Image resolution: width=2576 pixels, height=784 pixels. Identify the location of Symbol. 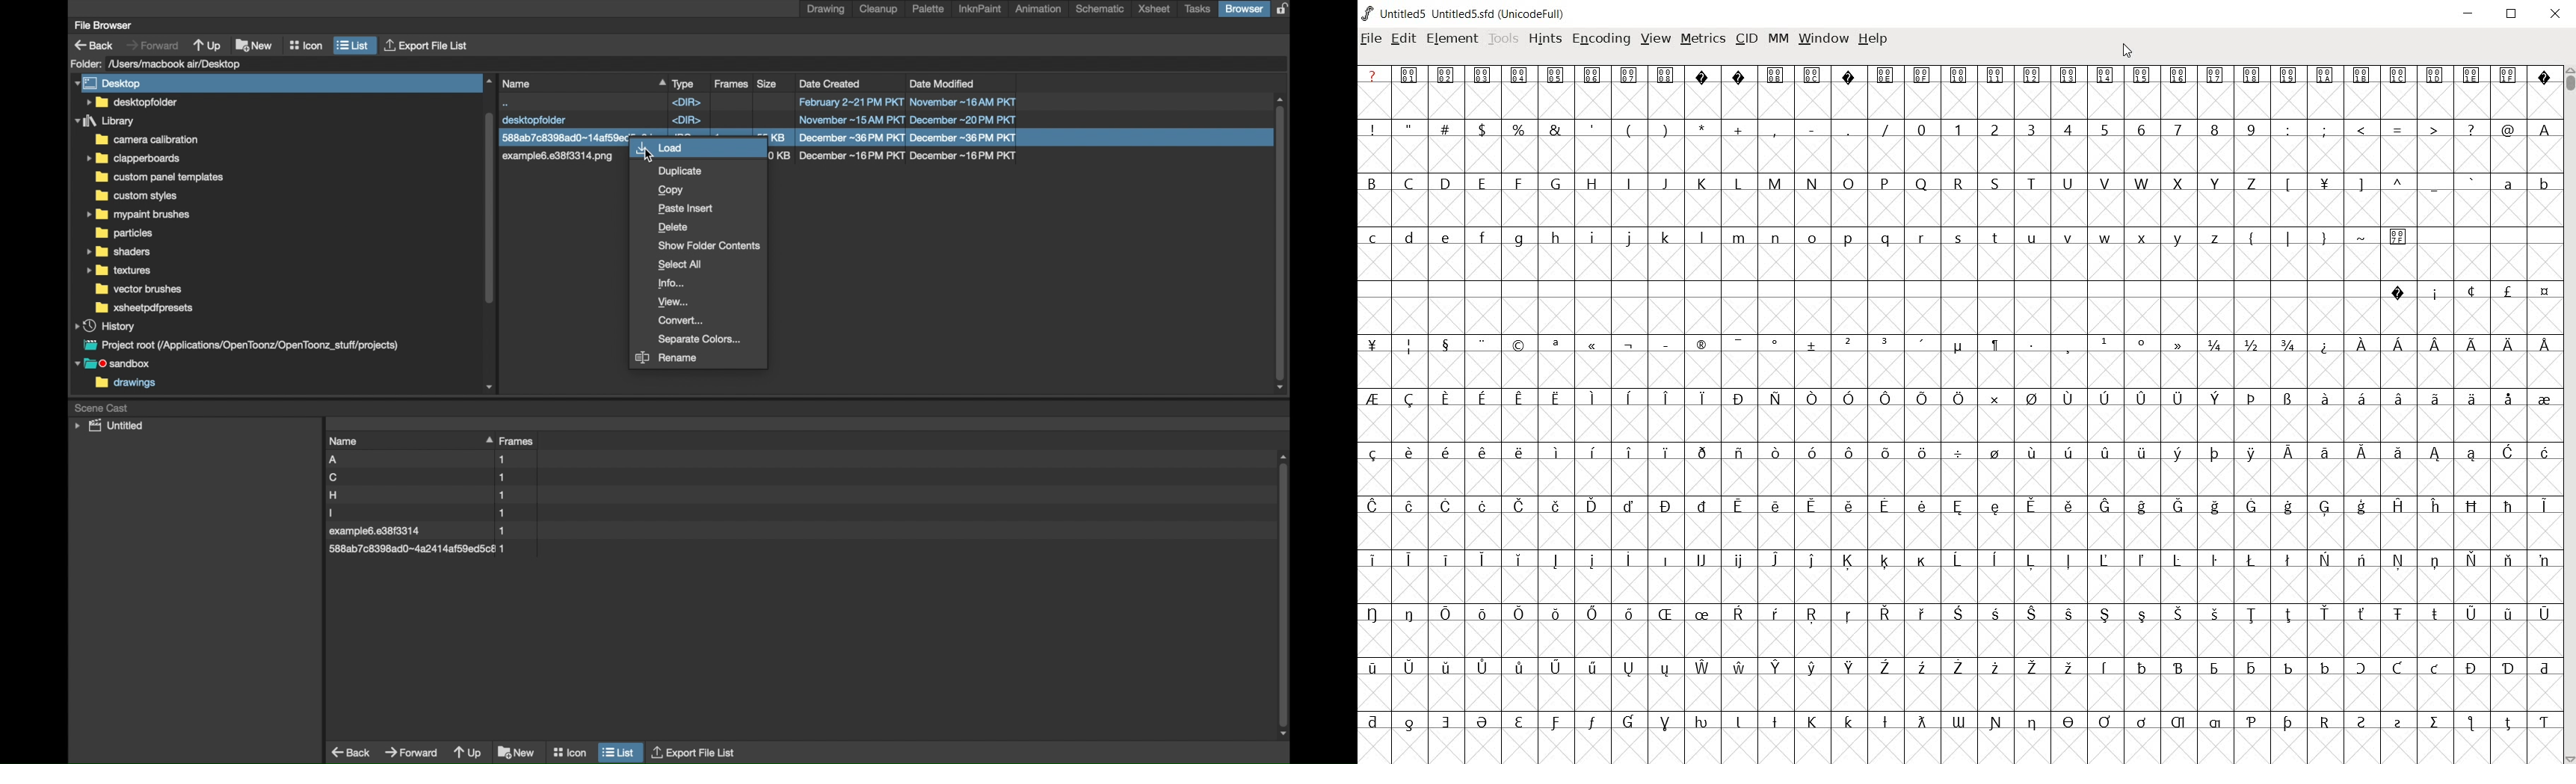
(1592, 347).